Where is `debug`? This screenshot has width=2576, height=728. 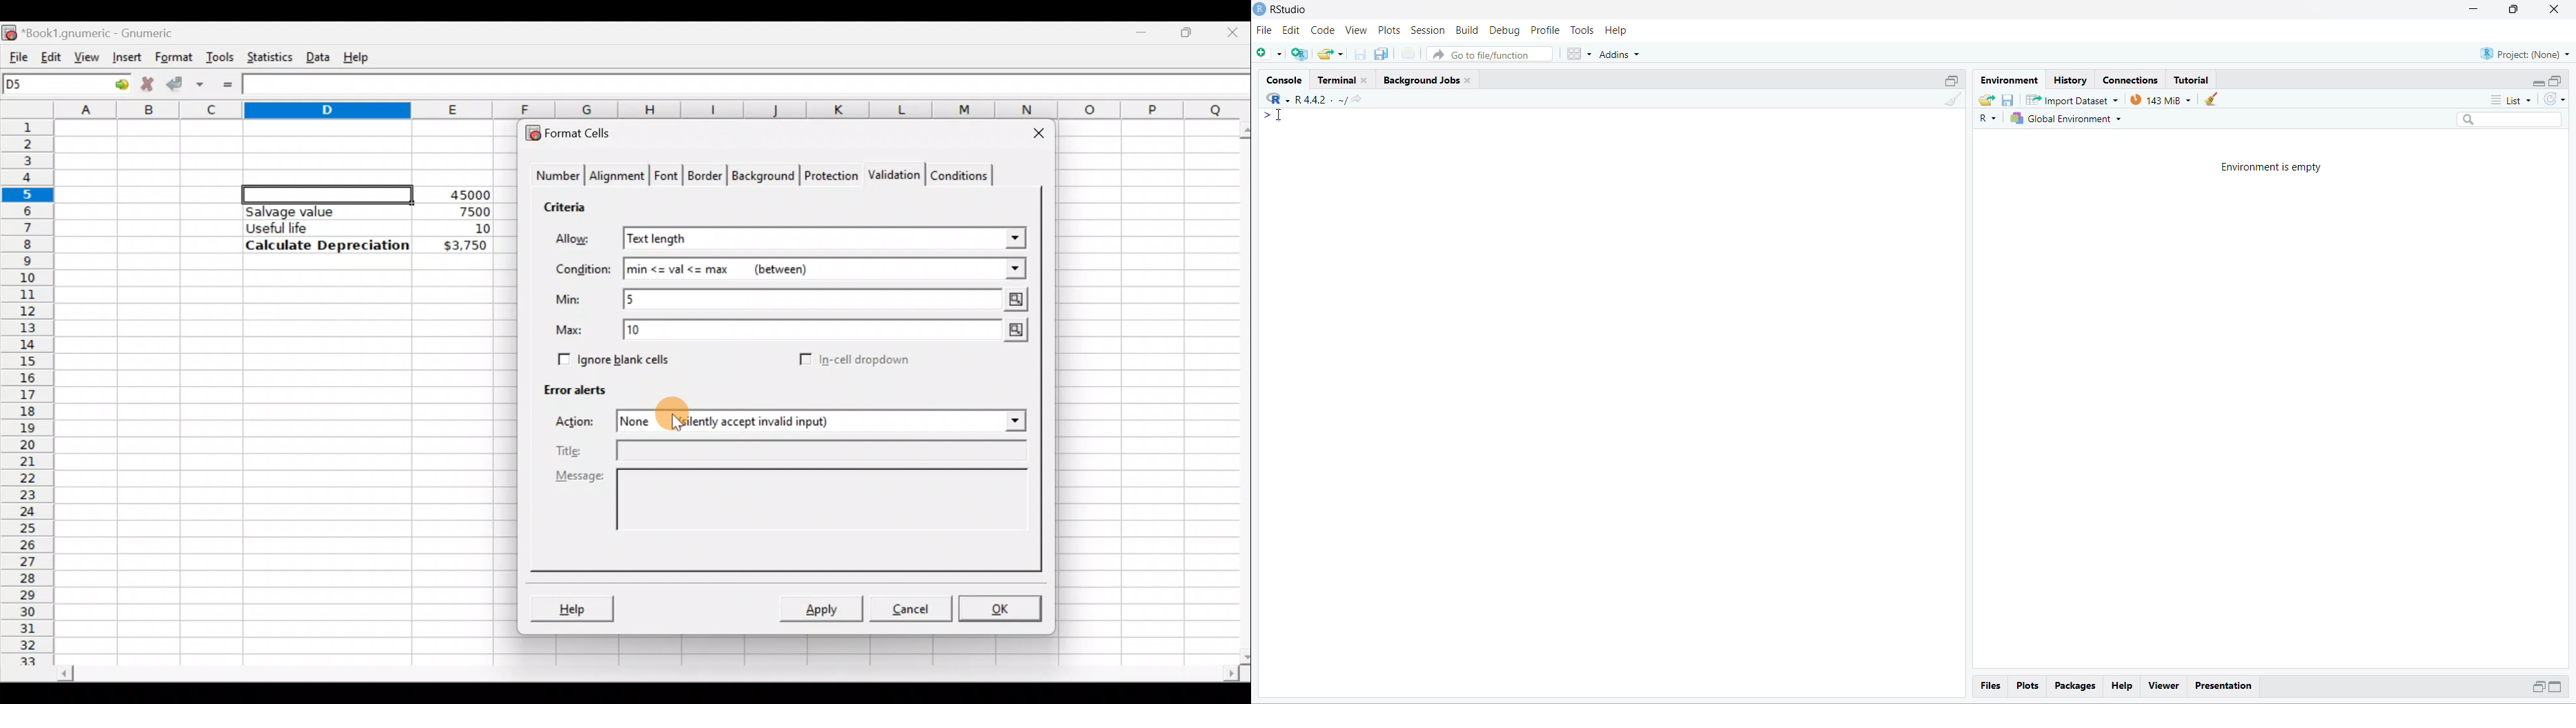
debug is located at coordinates (1506, 30).